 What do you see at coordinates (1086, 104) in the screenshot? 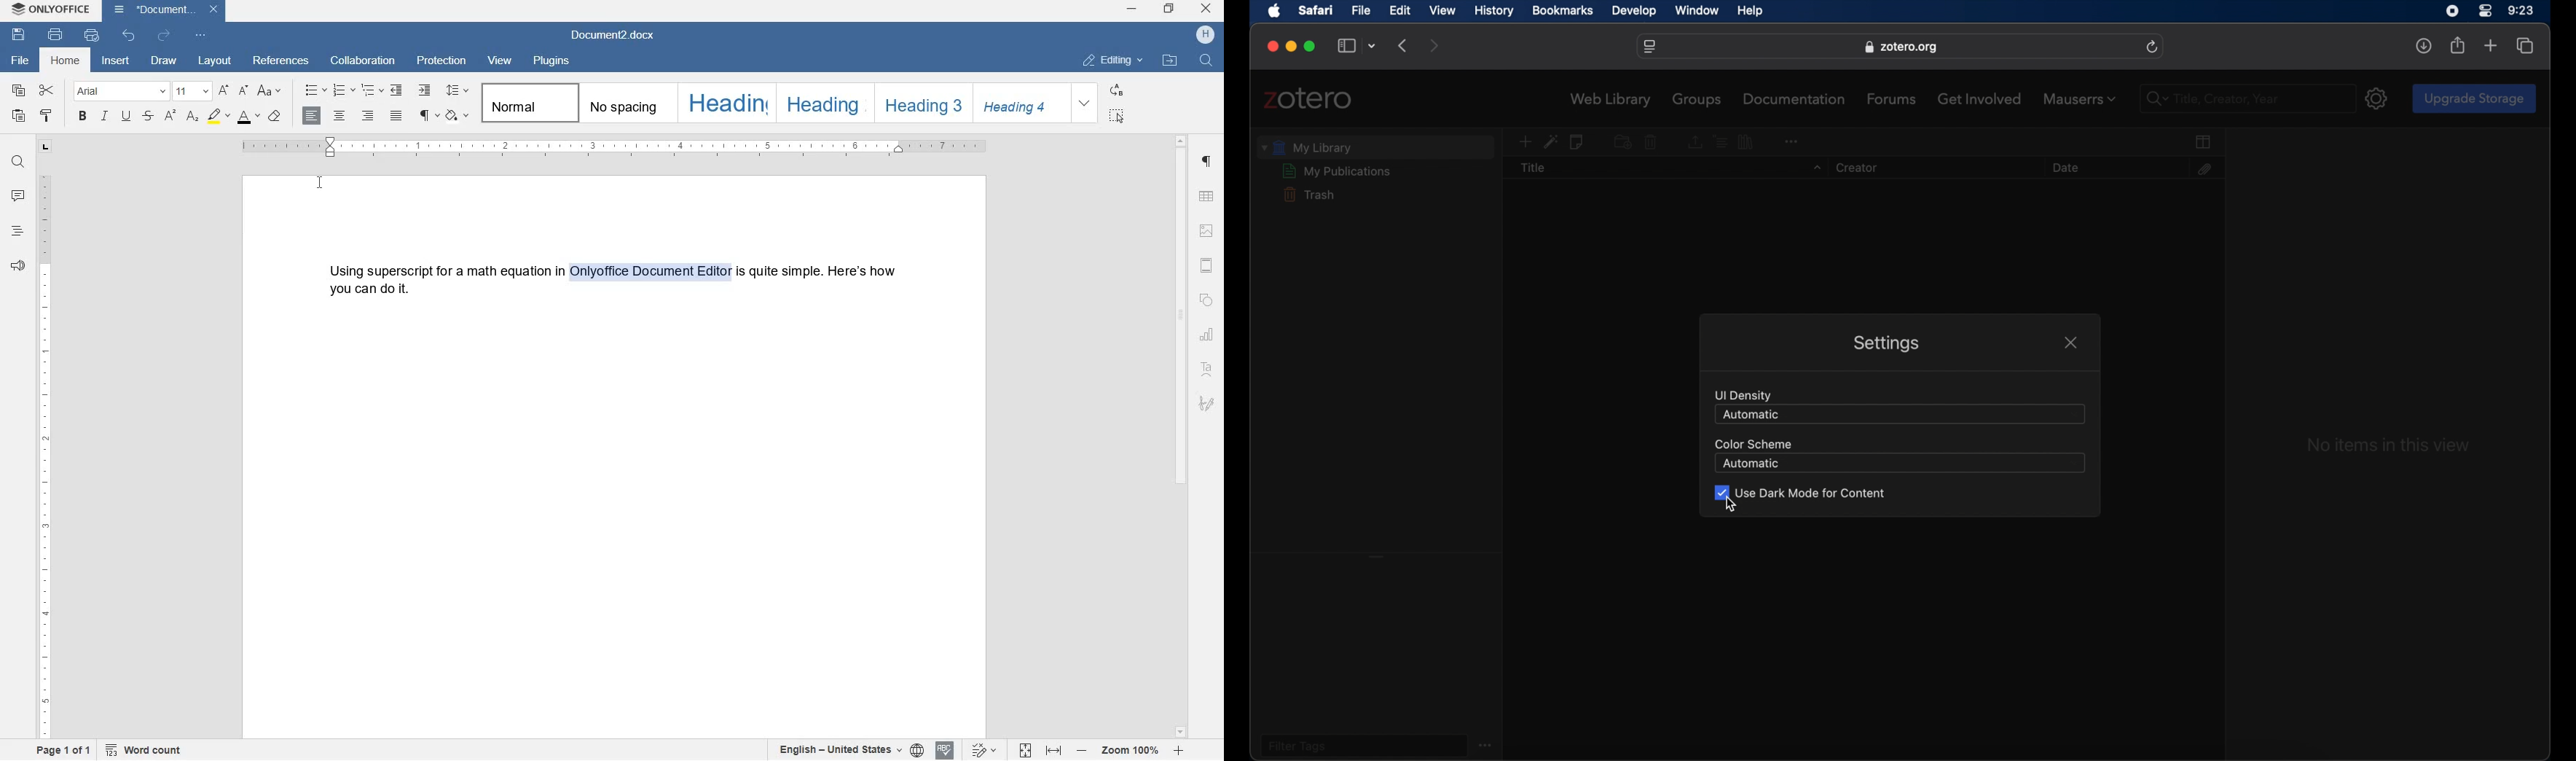
I see `EXPAND FORMATTING STYLE` at bounding box center [1086, 104].